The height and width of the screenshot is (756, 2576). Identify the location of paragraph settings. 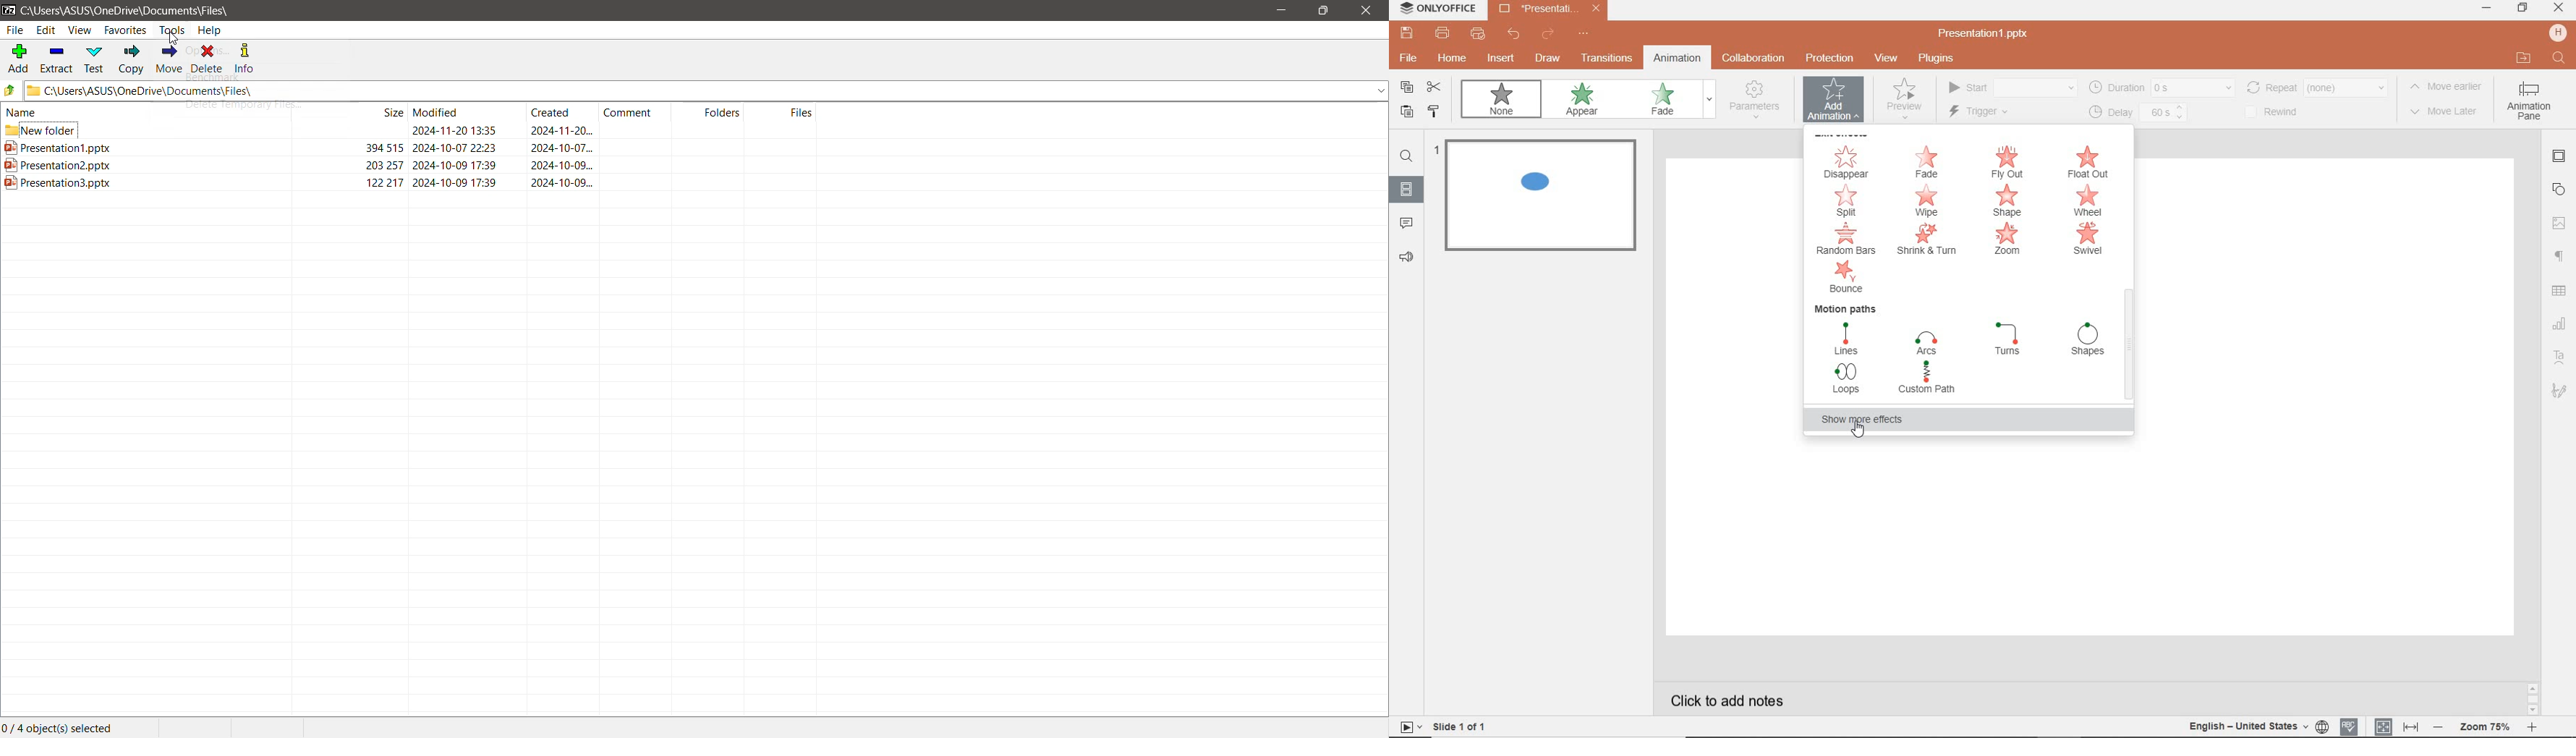
(2561, 254).